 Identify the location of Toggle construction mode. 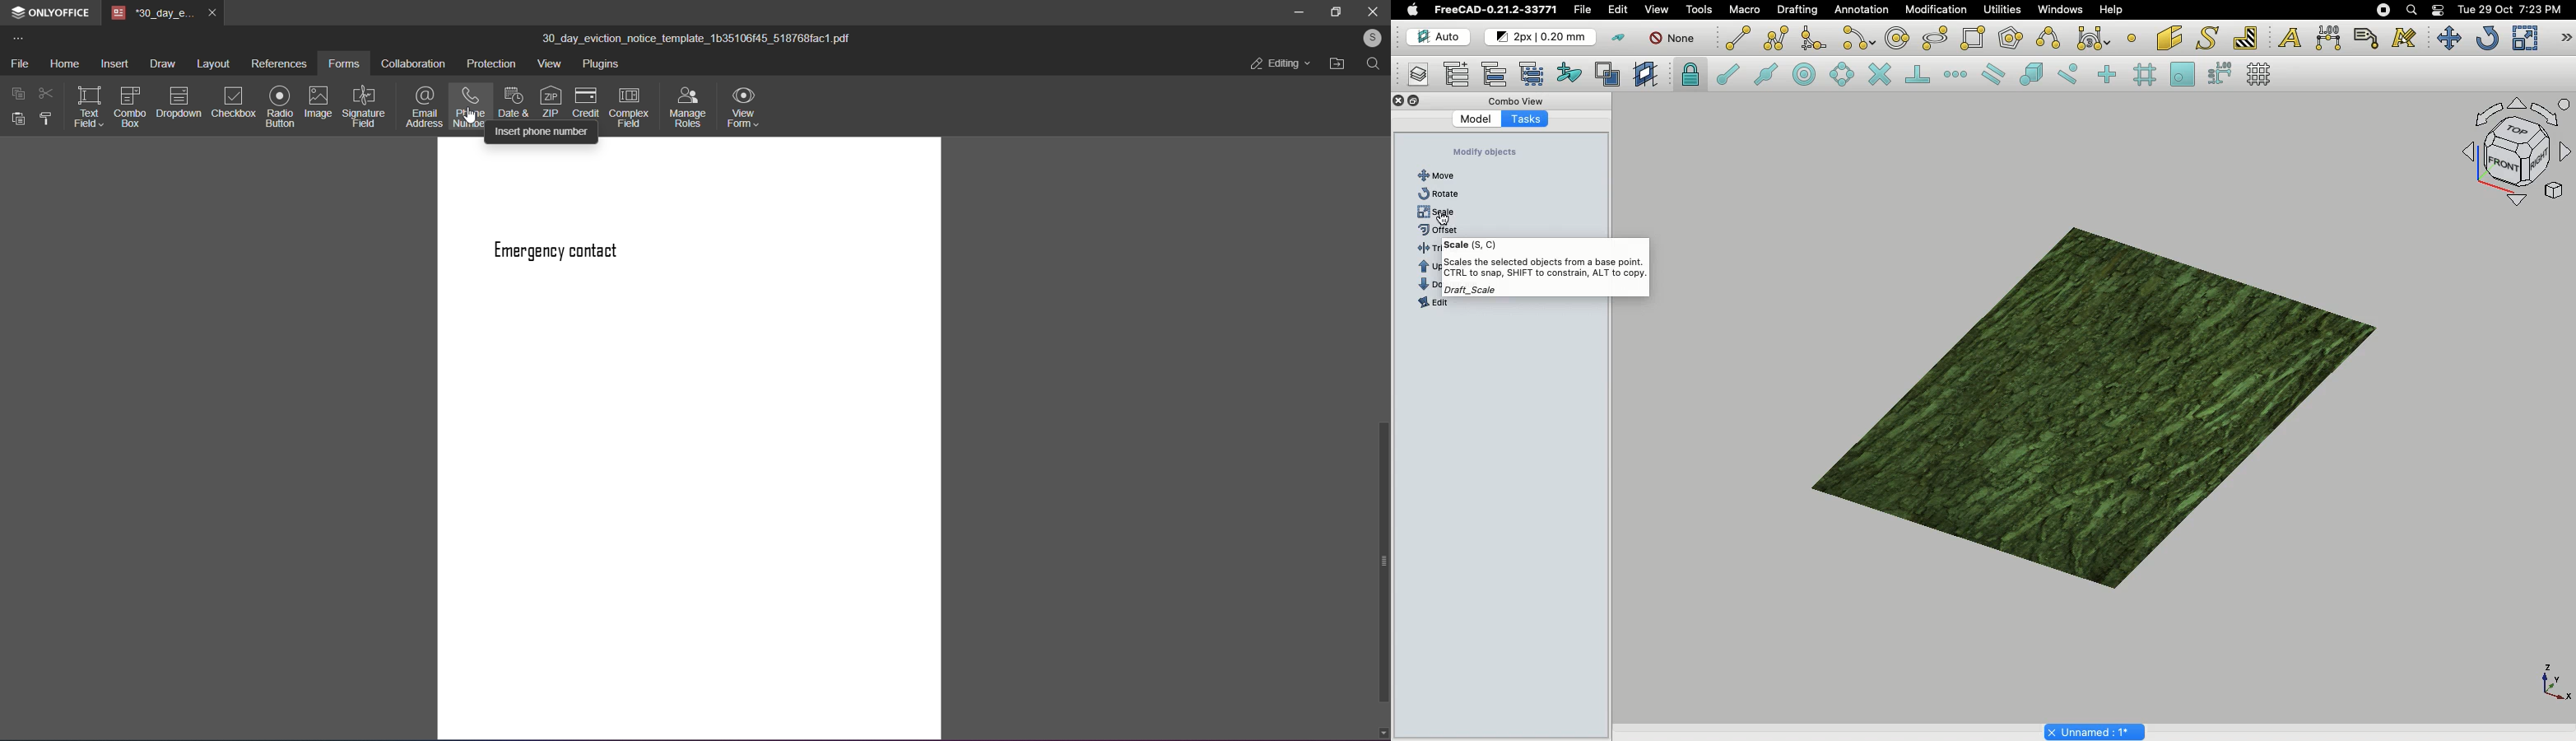
(1617, 37).